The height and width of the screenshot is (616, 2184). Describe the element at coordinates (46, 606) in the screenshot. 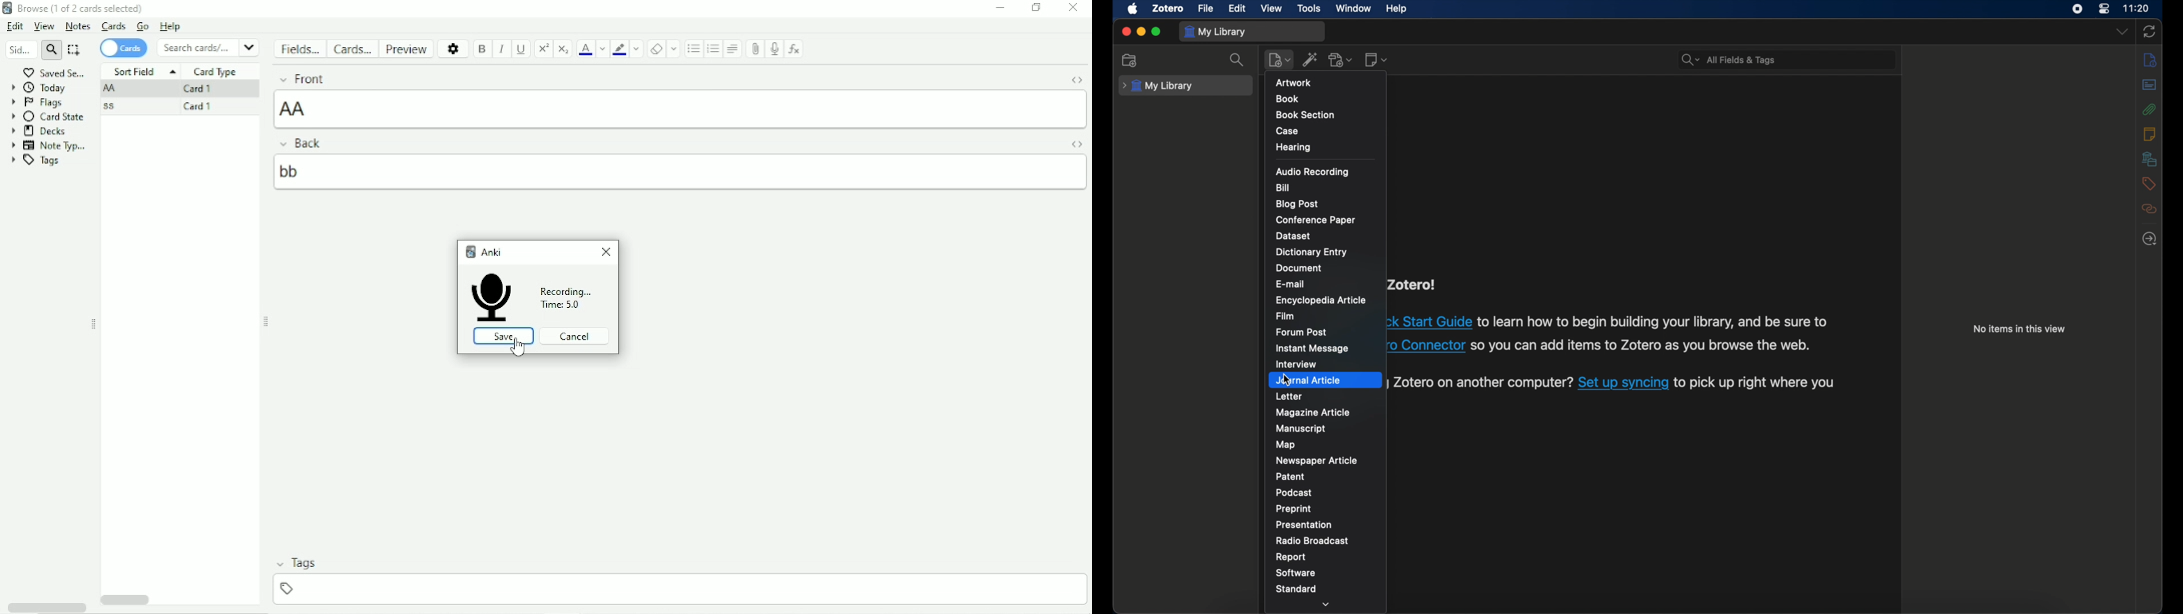

I see `Horizontal scrollbar` at that location.